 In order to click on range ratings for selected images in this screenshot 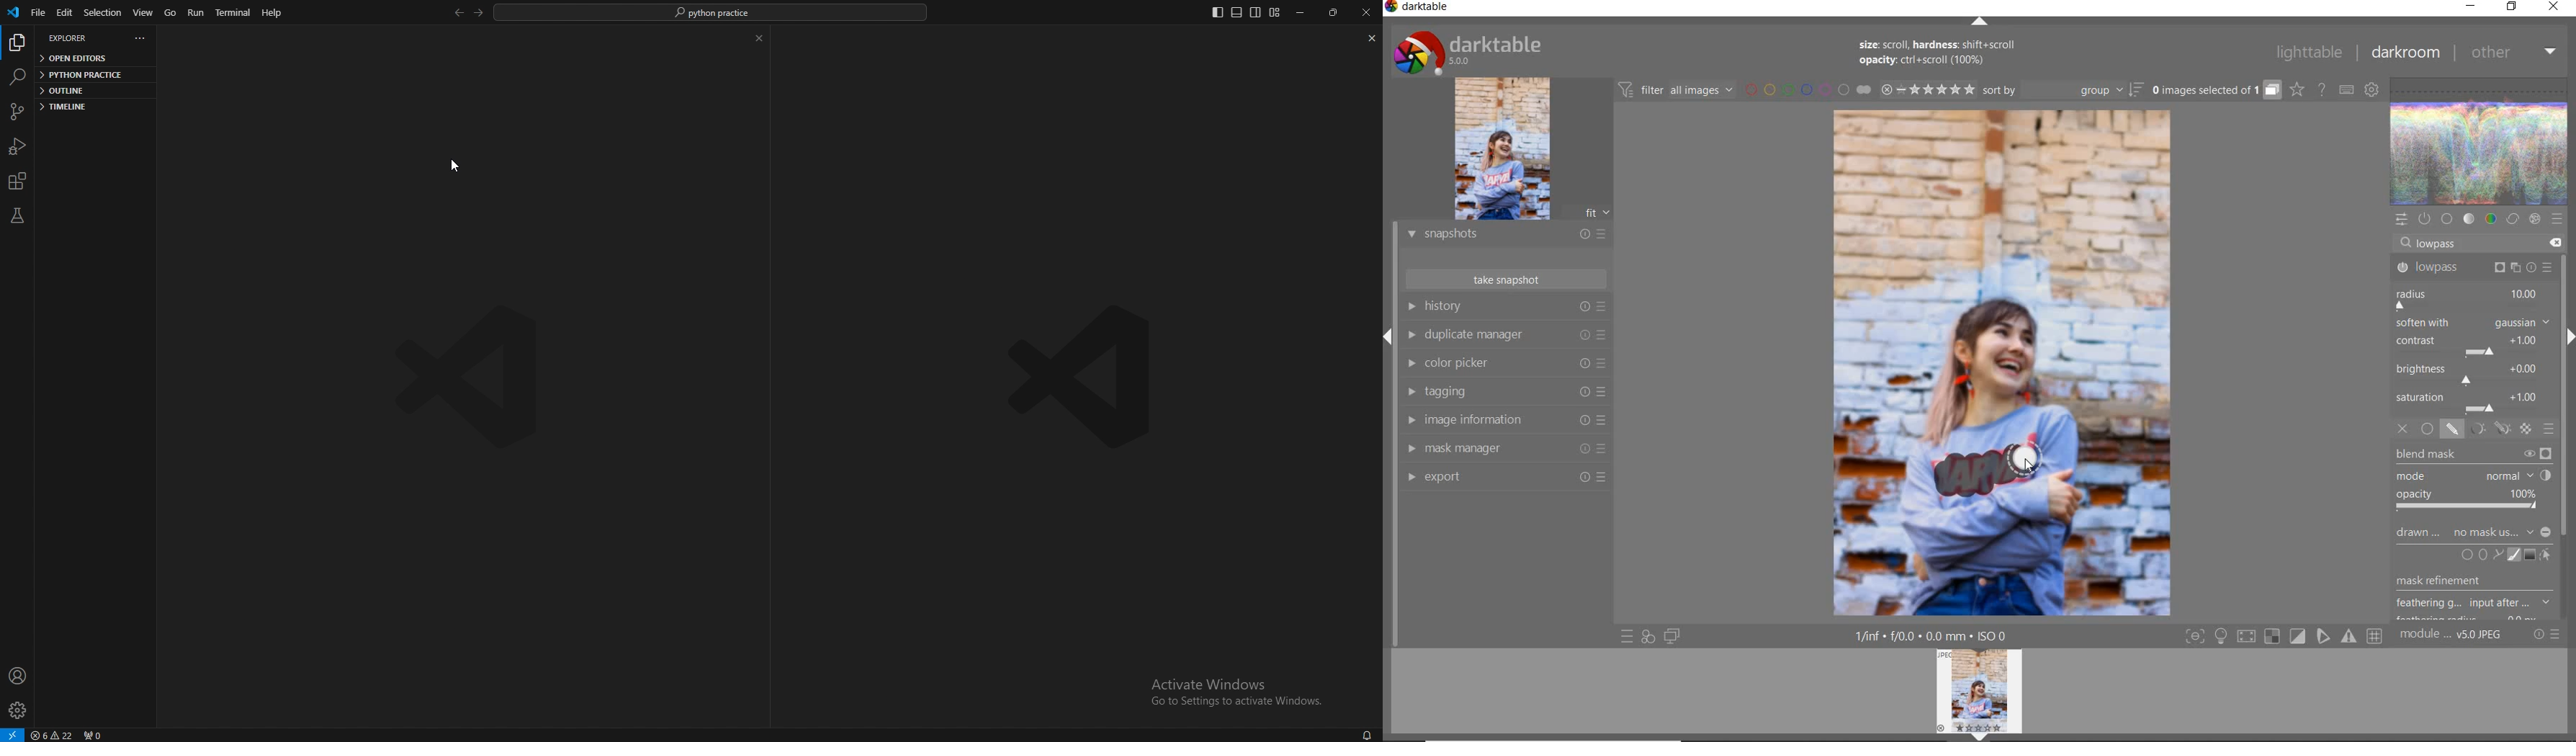, I will do `click(1928, 89)`.